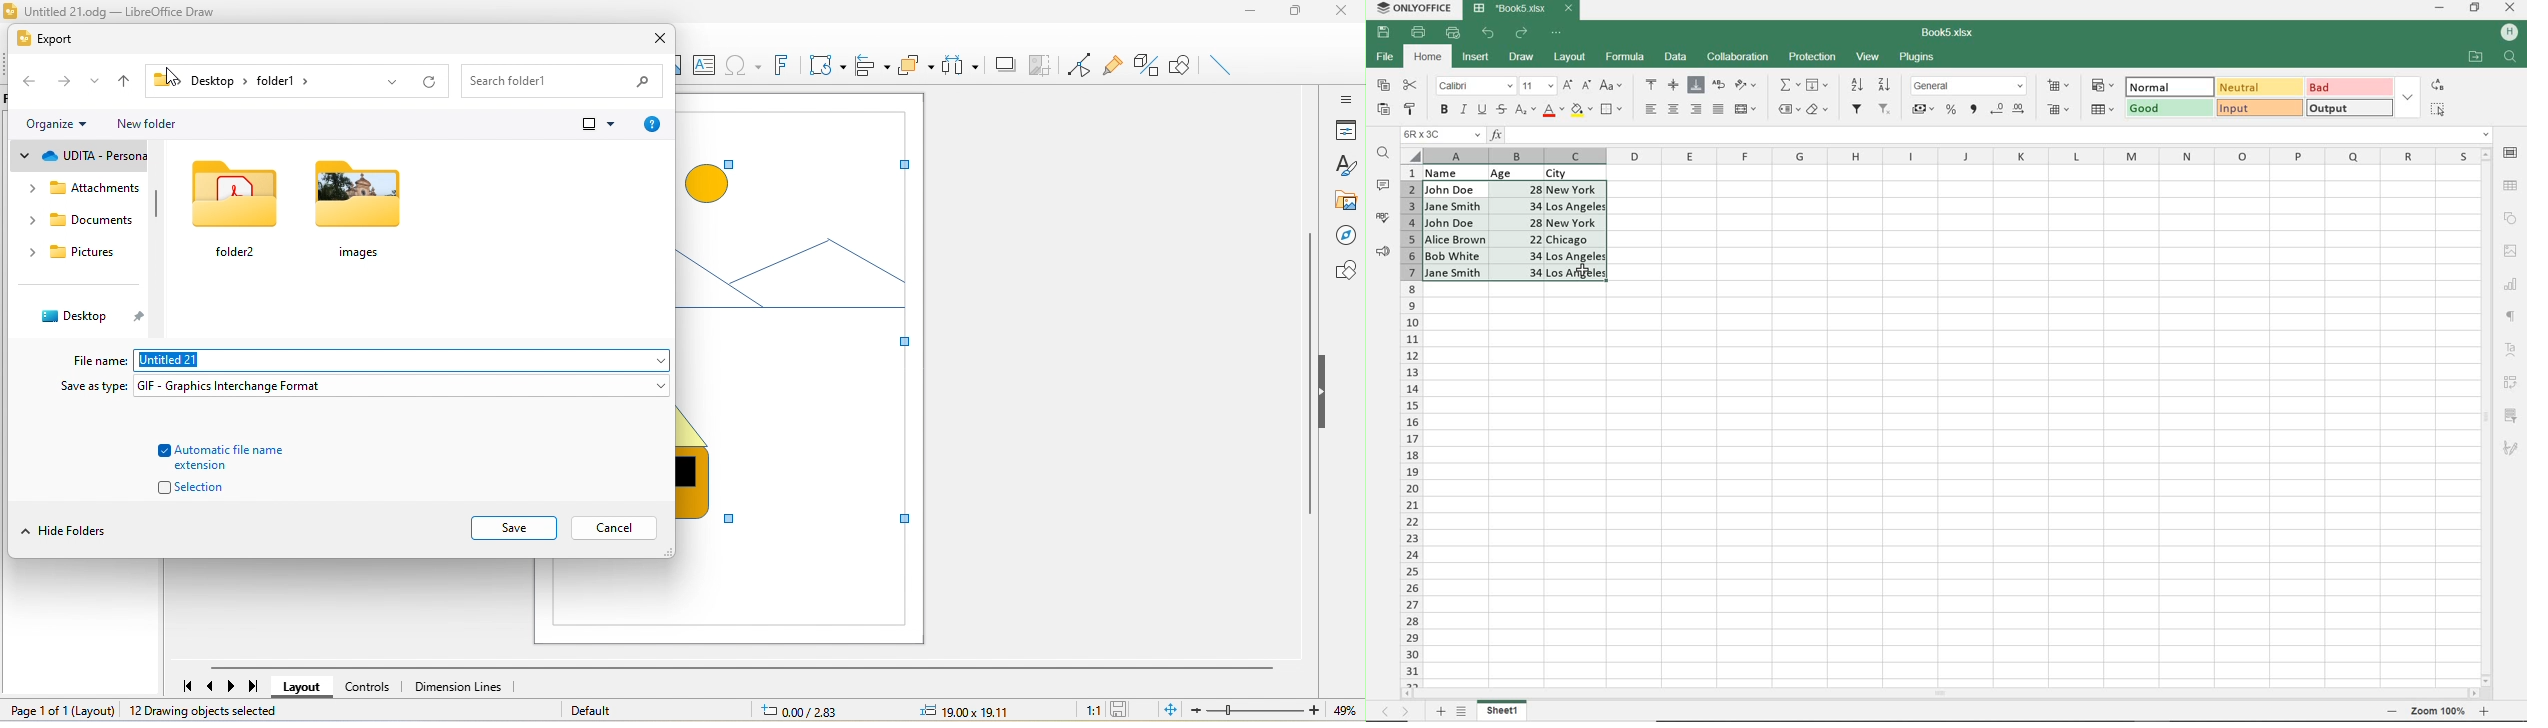 The height and width of the screenshot is (728, 2548). I want to click on FONT COLOR, so click(1553, 111).